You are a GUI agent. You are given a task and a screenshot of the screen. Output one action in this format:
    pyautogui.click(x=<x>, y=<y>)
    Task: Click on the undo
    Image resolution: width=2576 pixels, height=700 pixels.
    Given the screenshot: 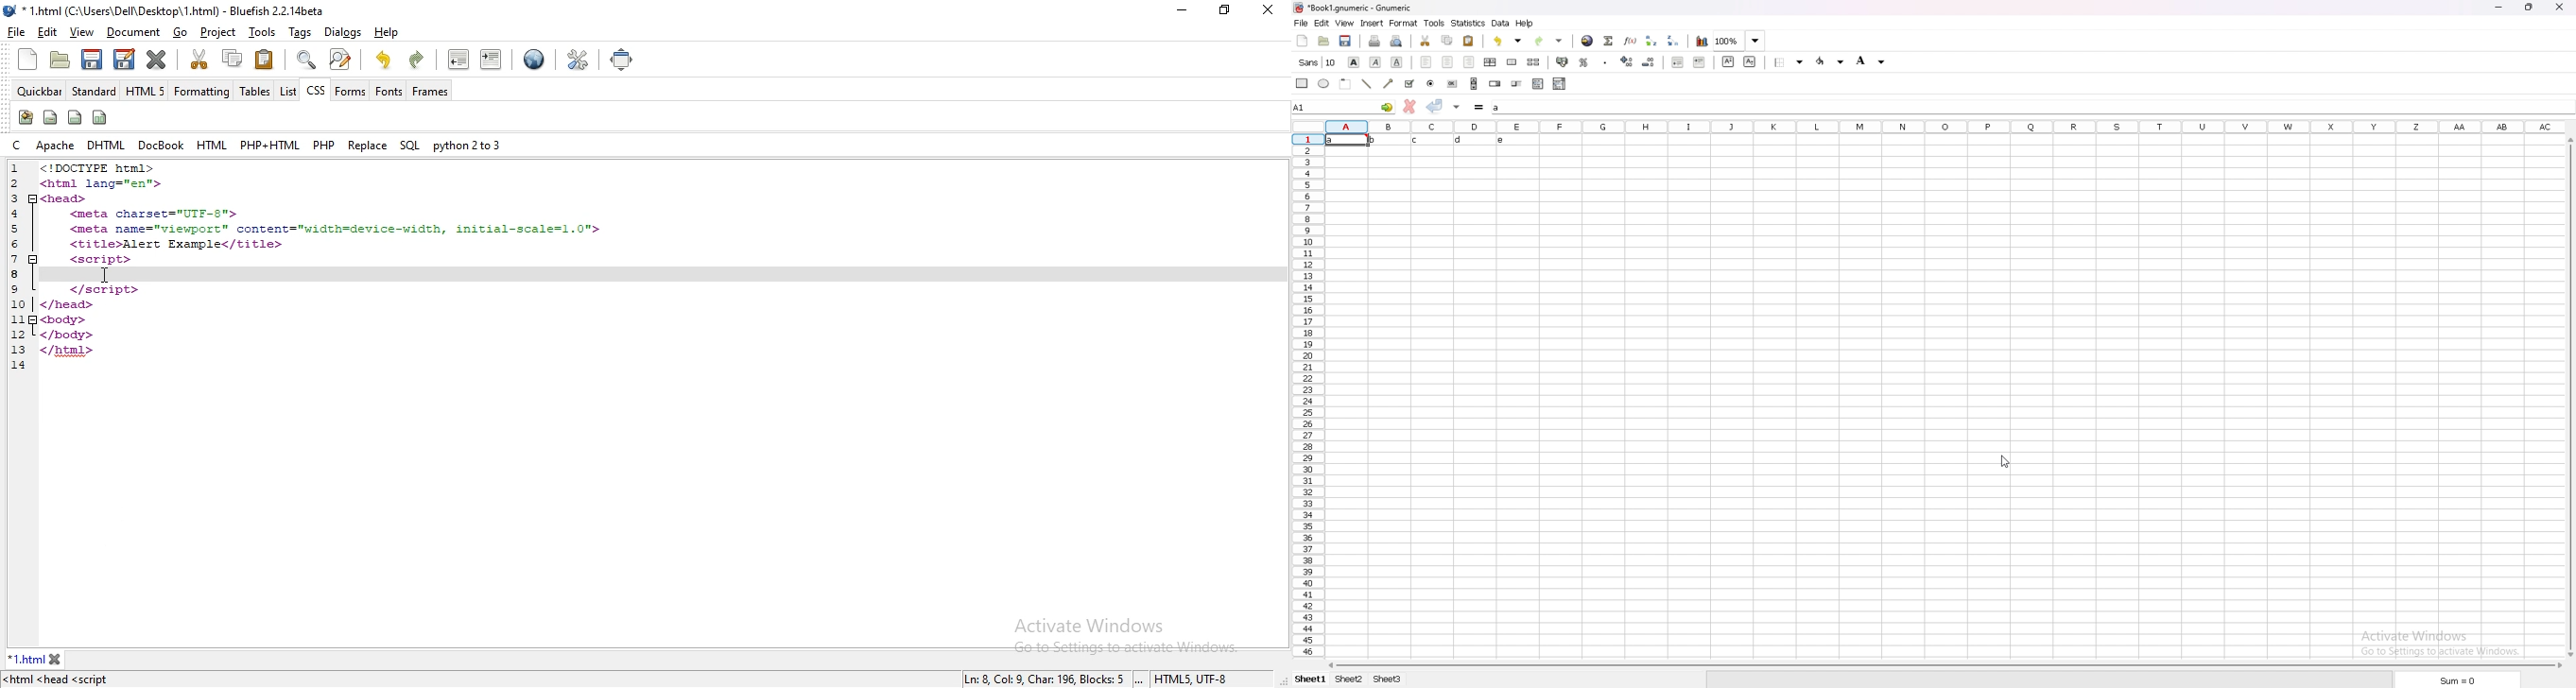 What is the action you would take?
    pyautogui.click(x=1508, y=41)
    